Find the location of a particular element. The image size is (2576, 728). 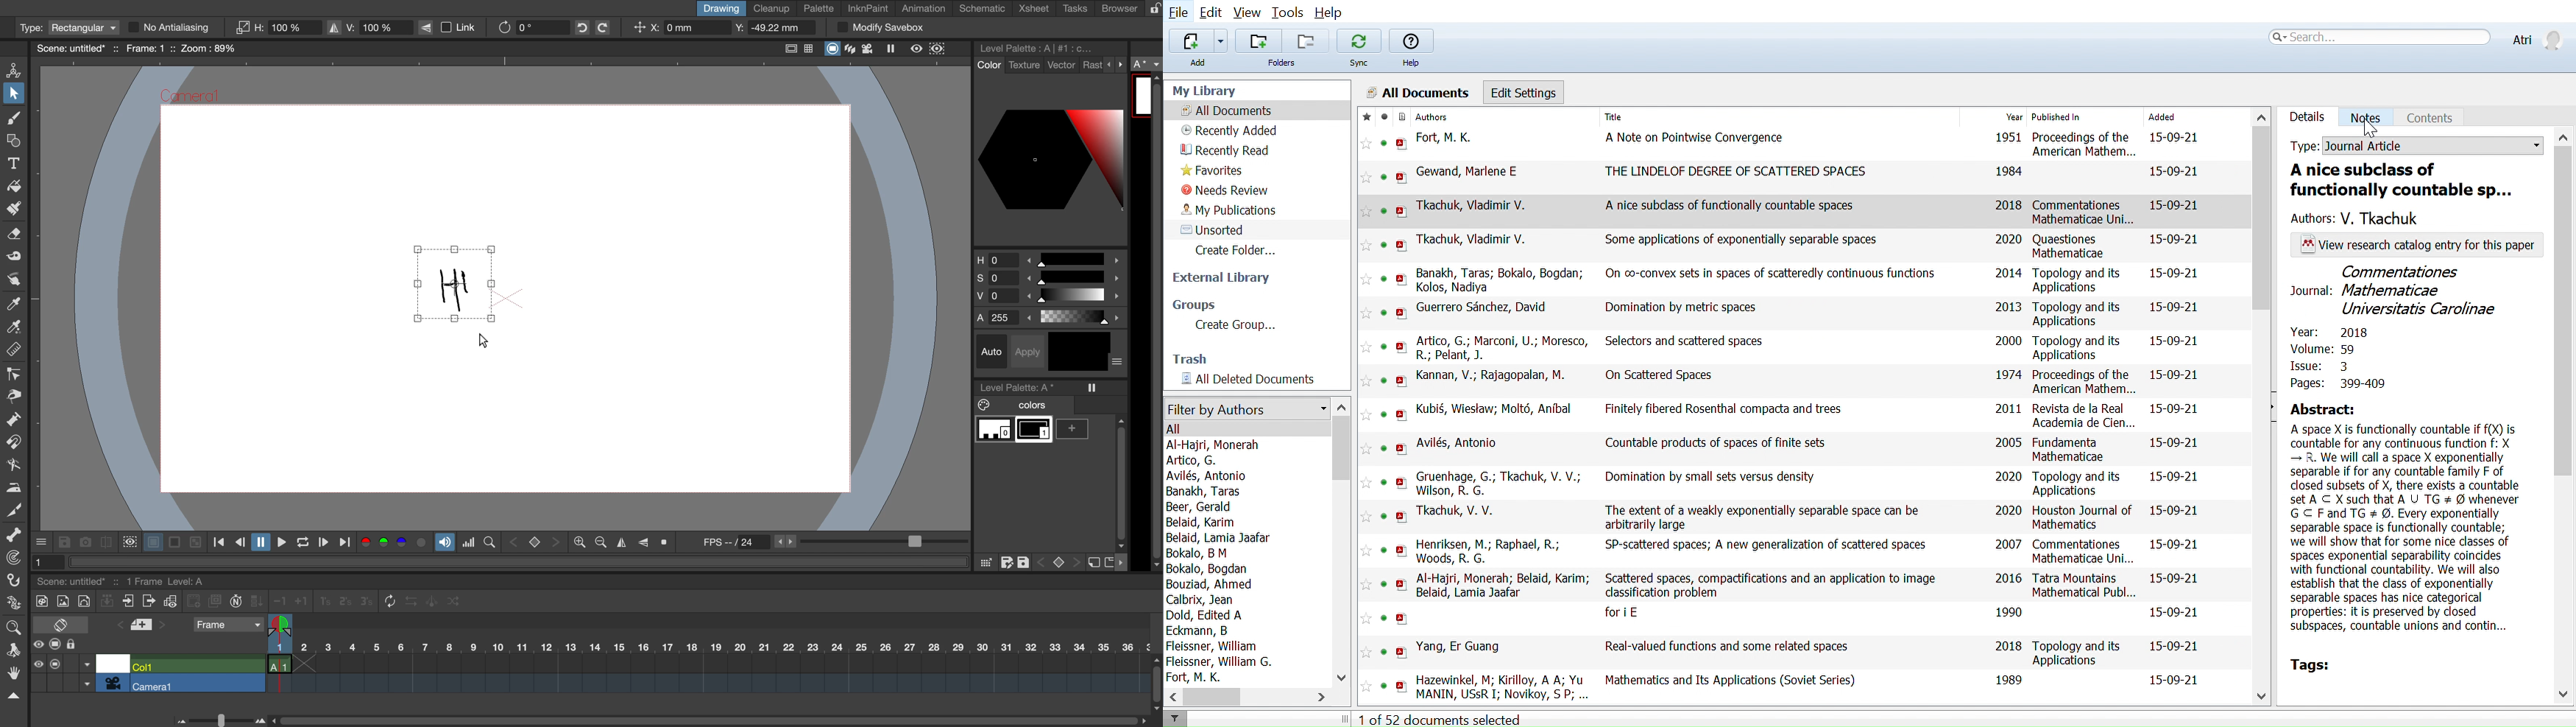

Topology and its Applications is located at coordinates (2076, 314).